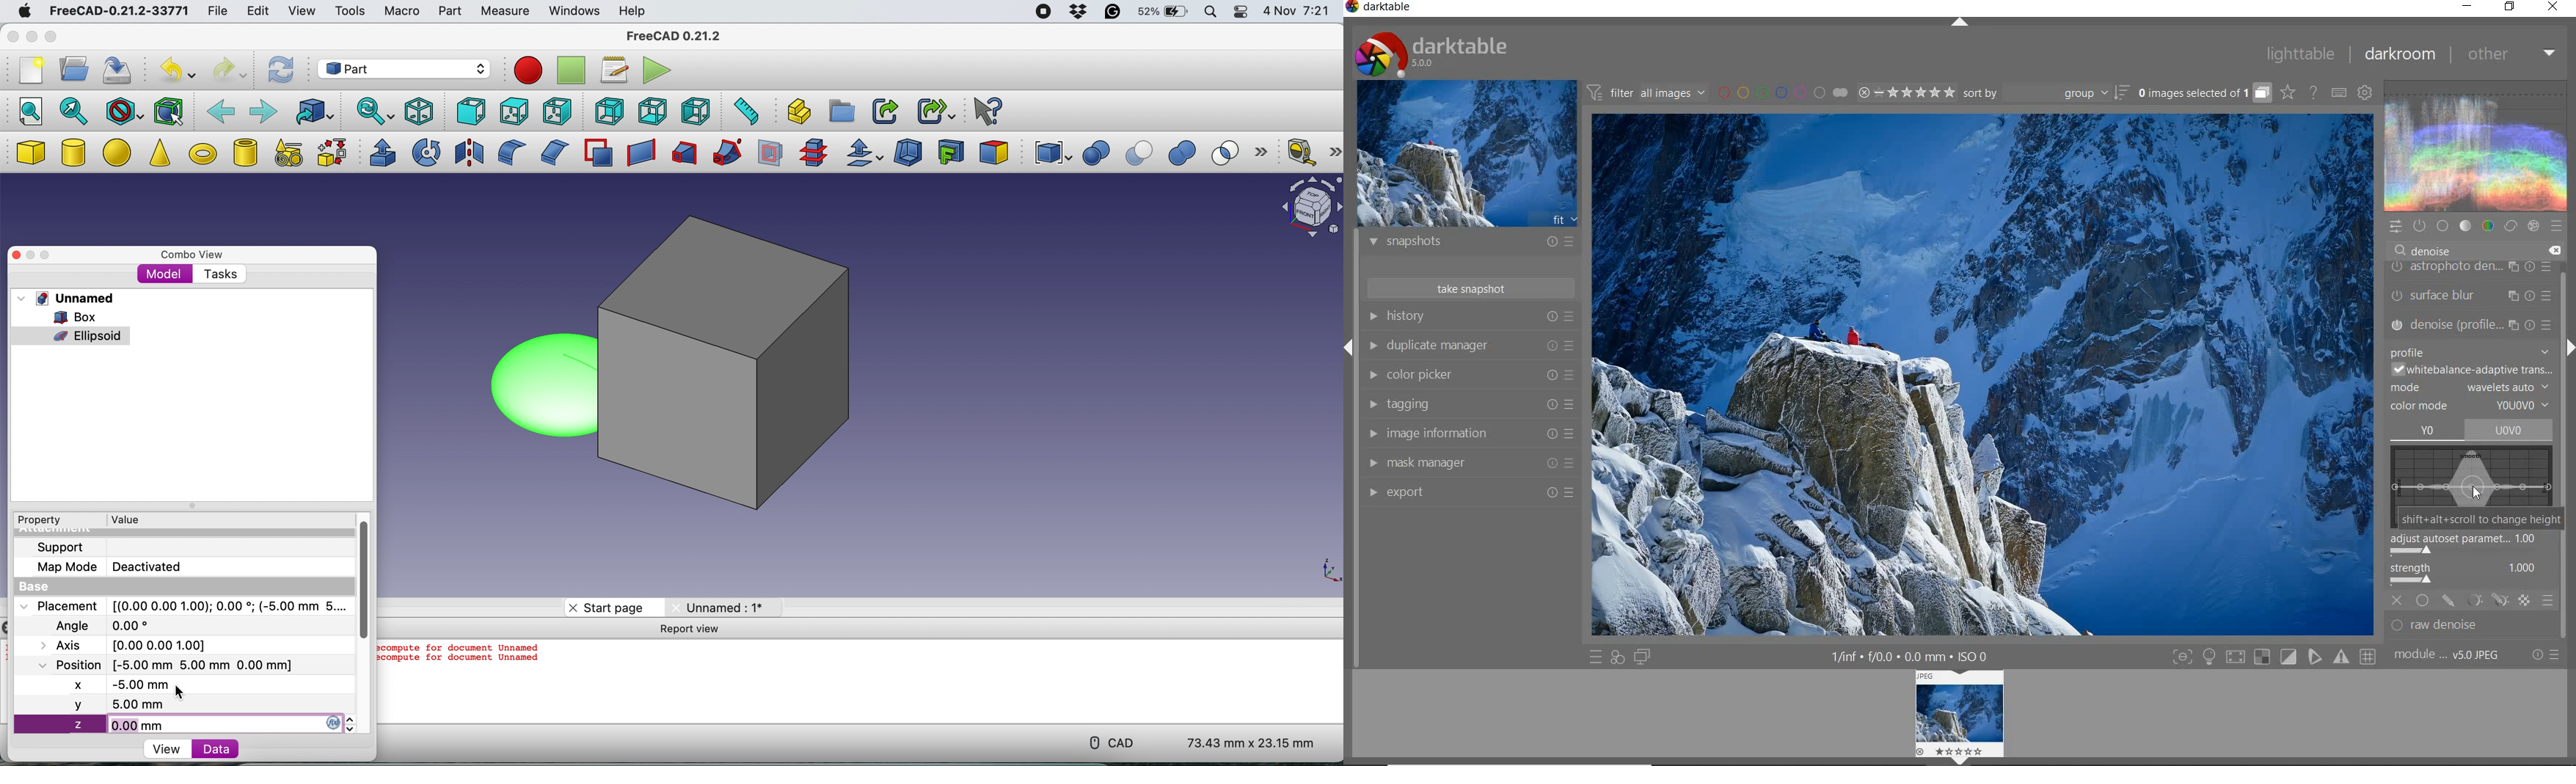  What do you see at coordinates (245, 152) in the screenshot?
I see `create tube` at bounding box center [245, 152].